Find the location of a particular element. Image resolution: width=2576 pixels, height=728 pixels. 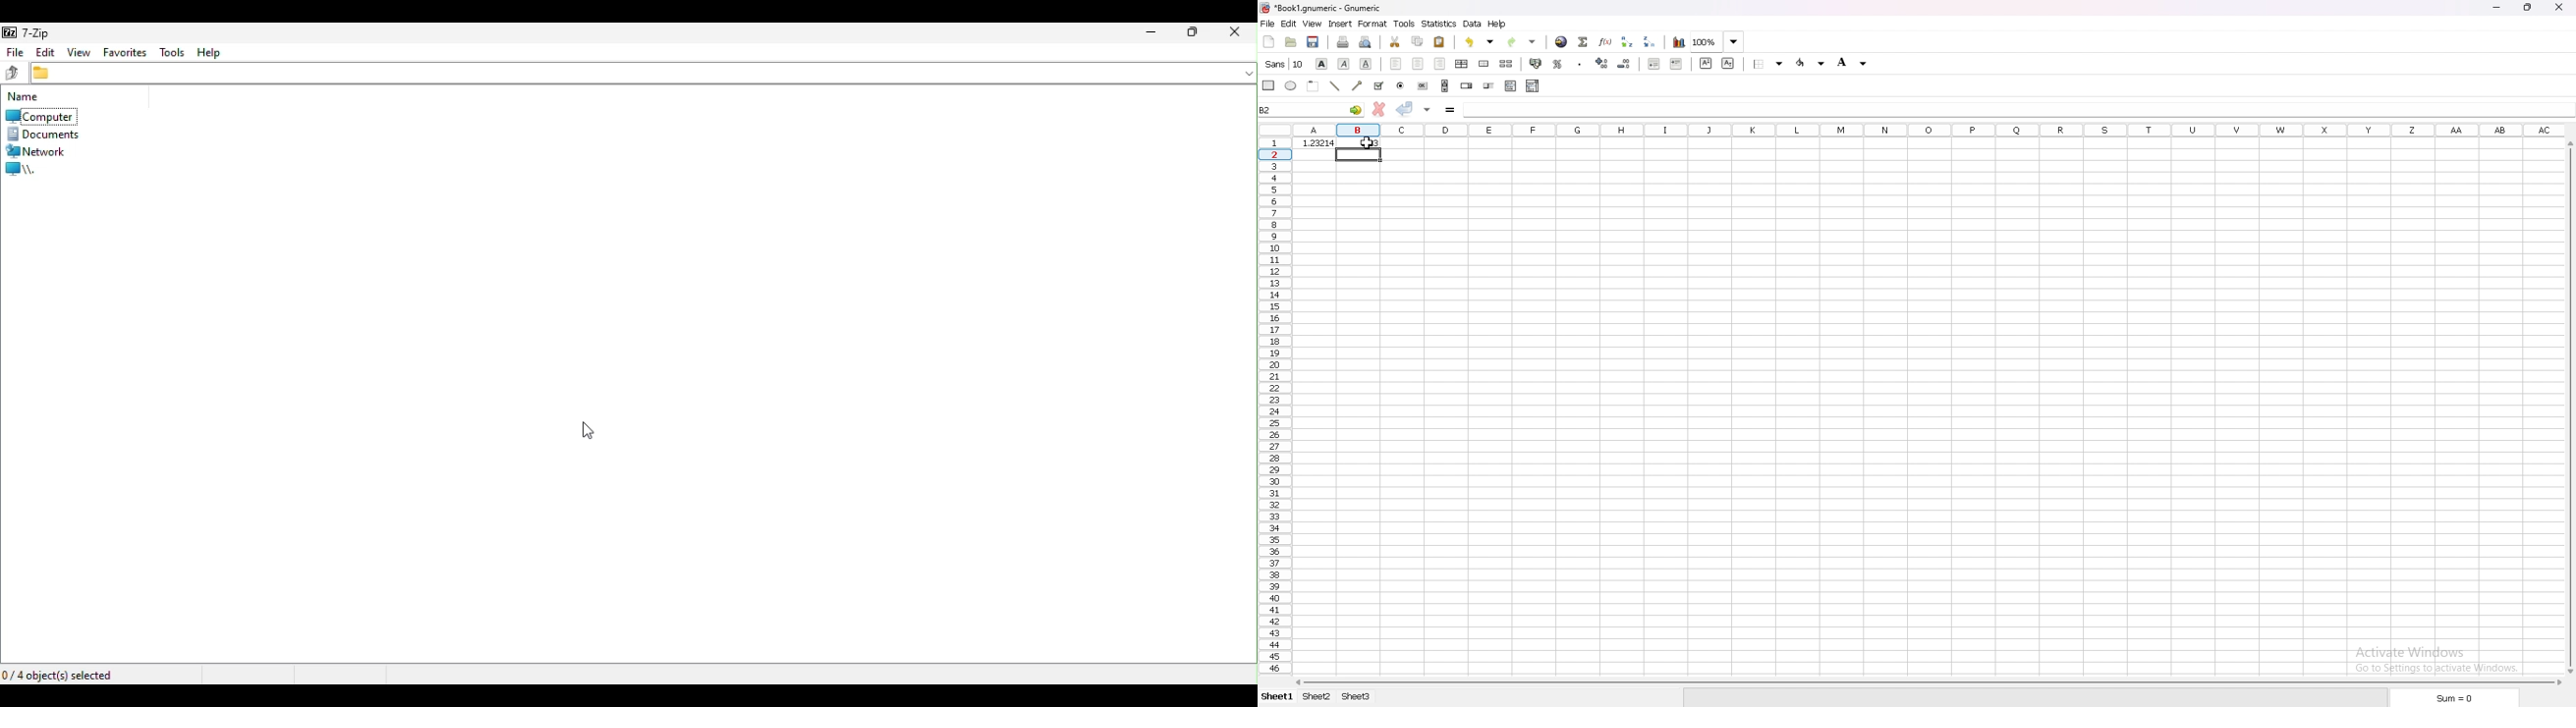

right align is located at coordinates (1440, 64).